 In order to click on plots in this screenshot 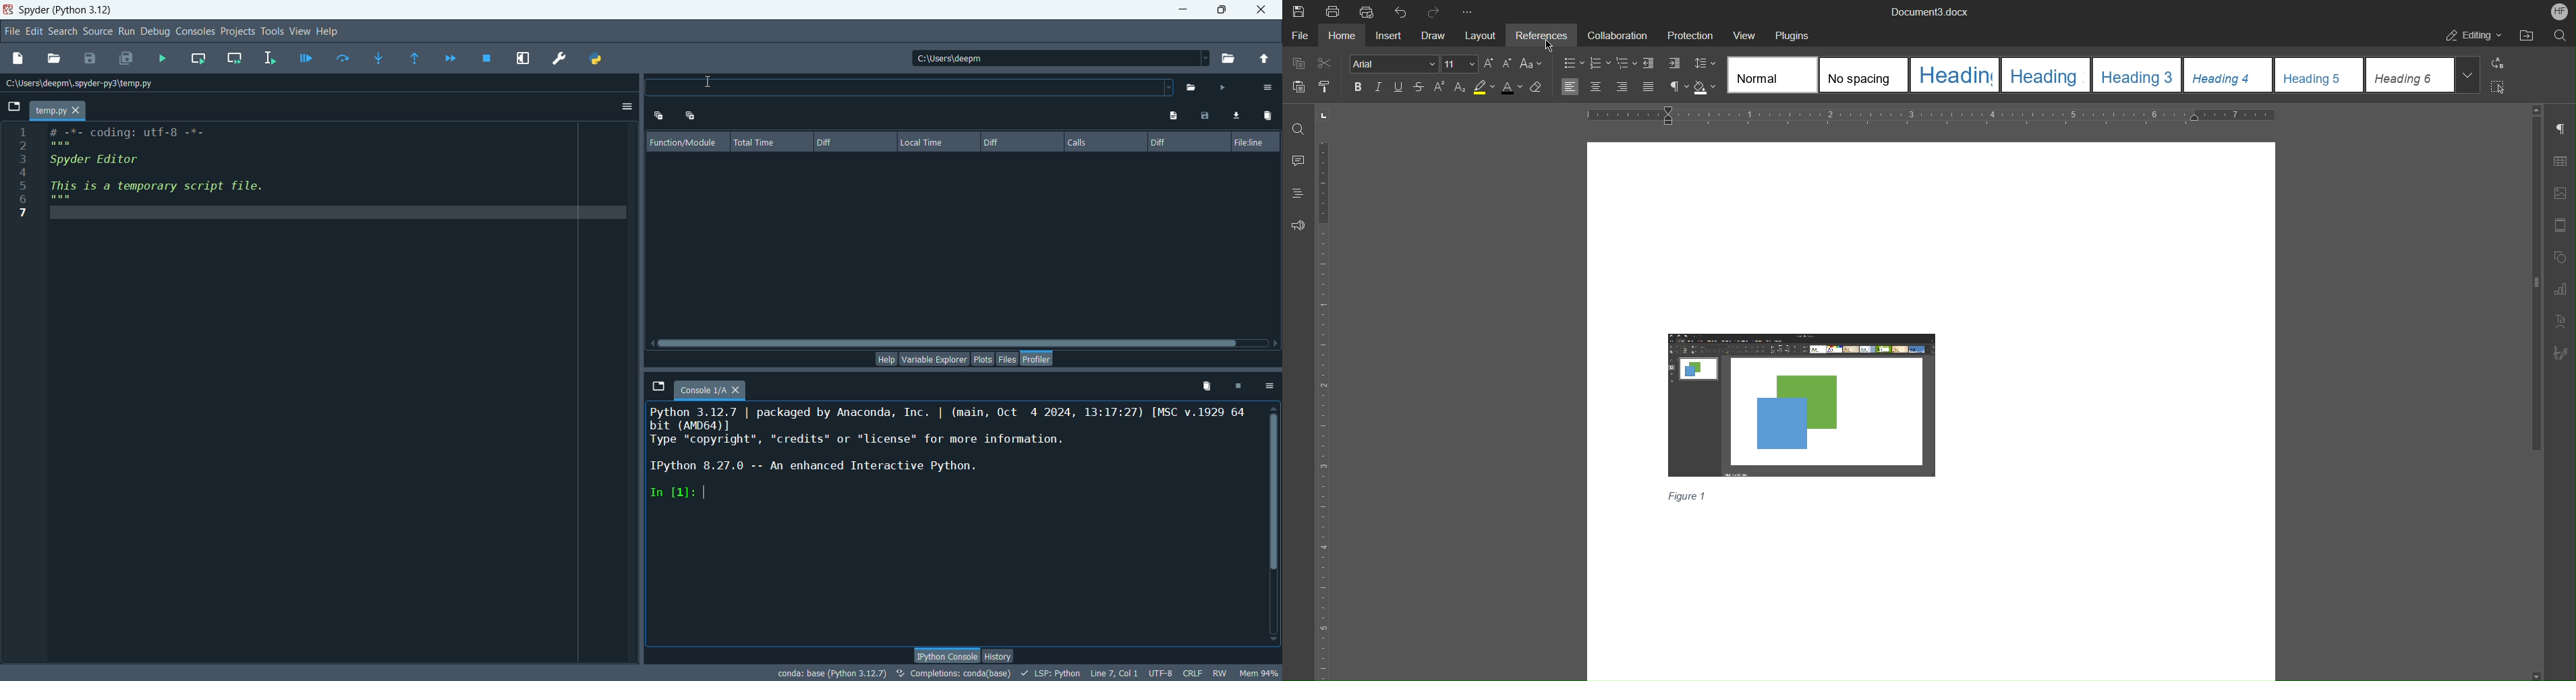, I will do `click(984, 360)`.